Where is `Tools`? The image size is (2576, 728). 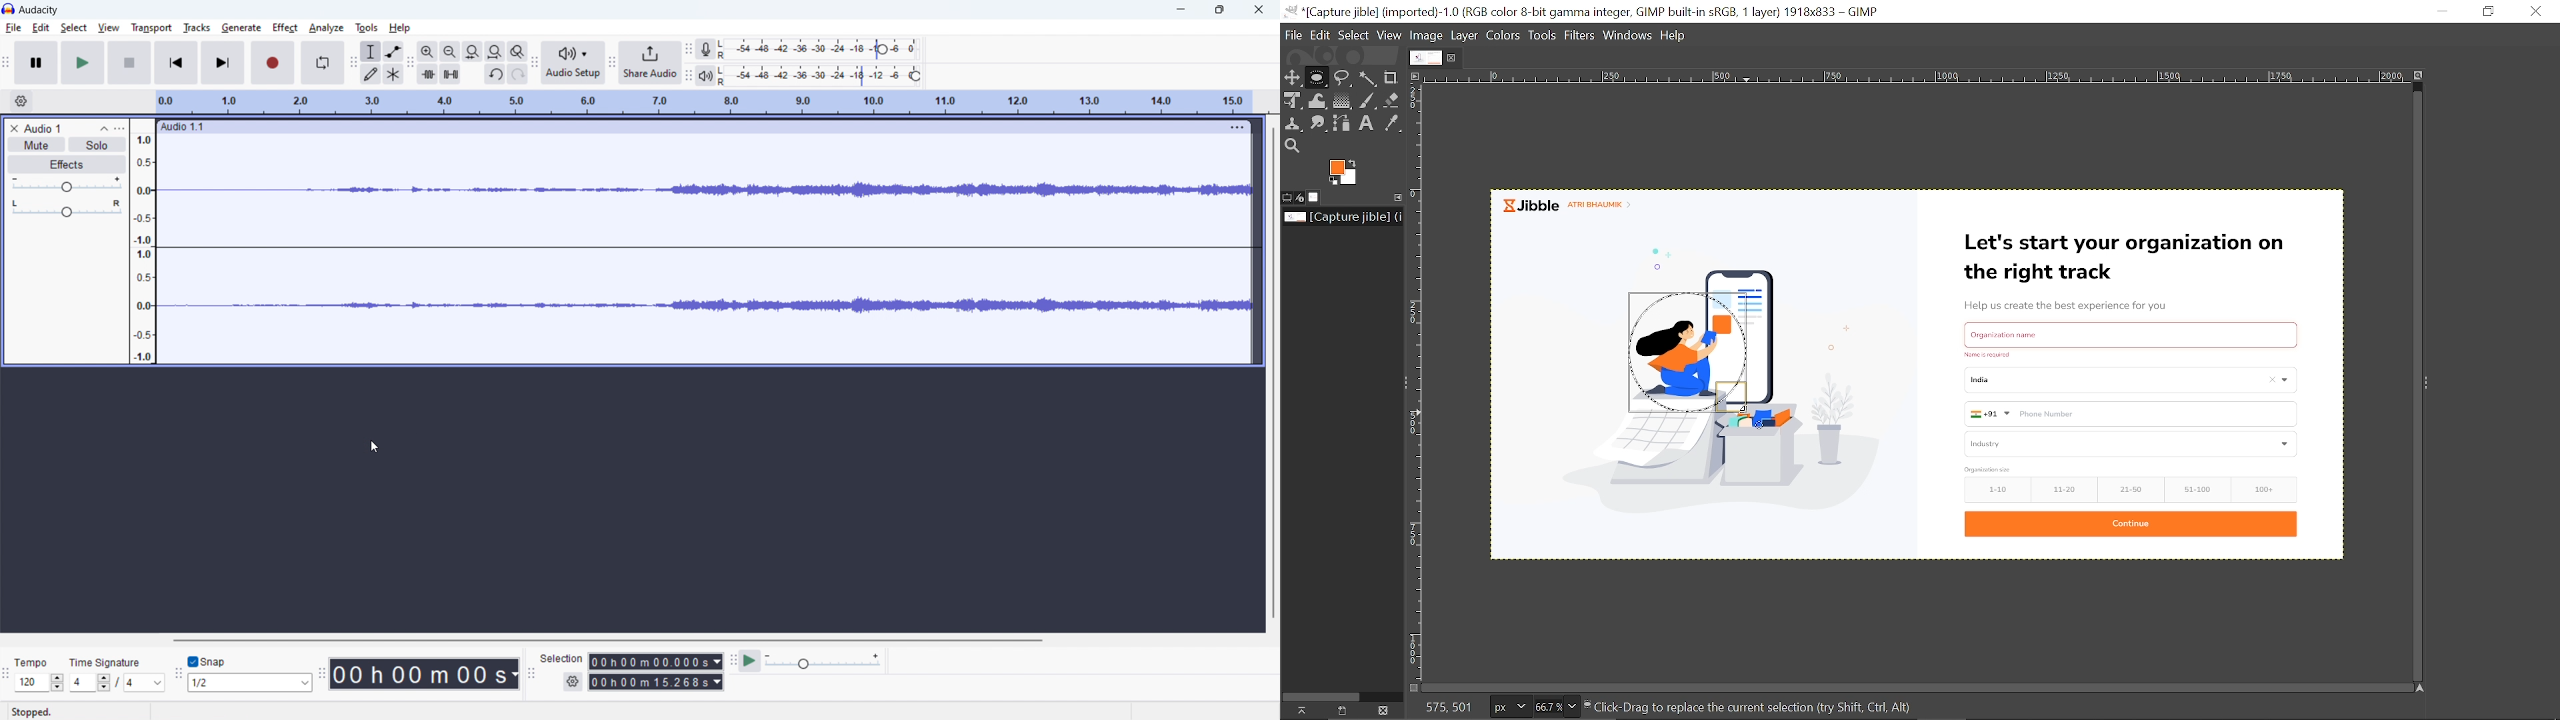 Tools is located at coordinates (1544, 35).